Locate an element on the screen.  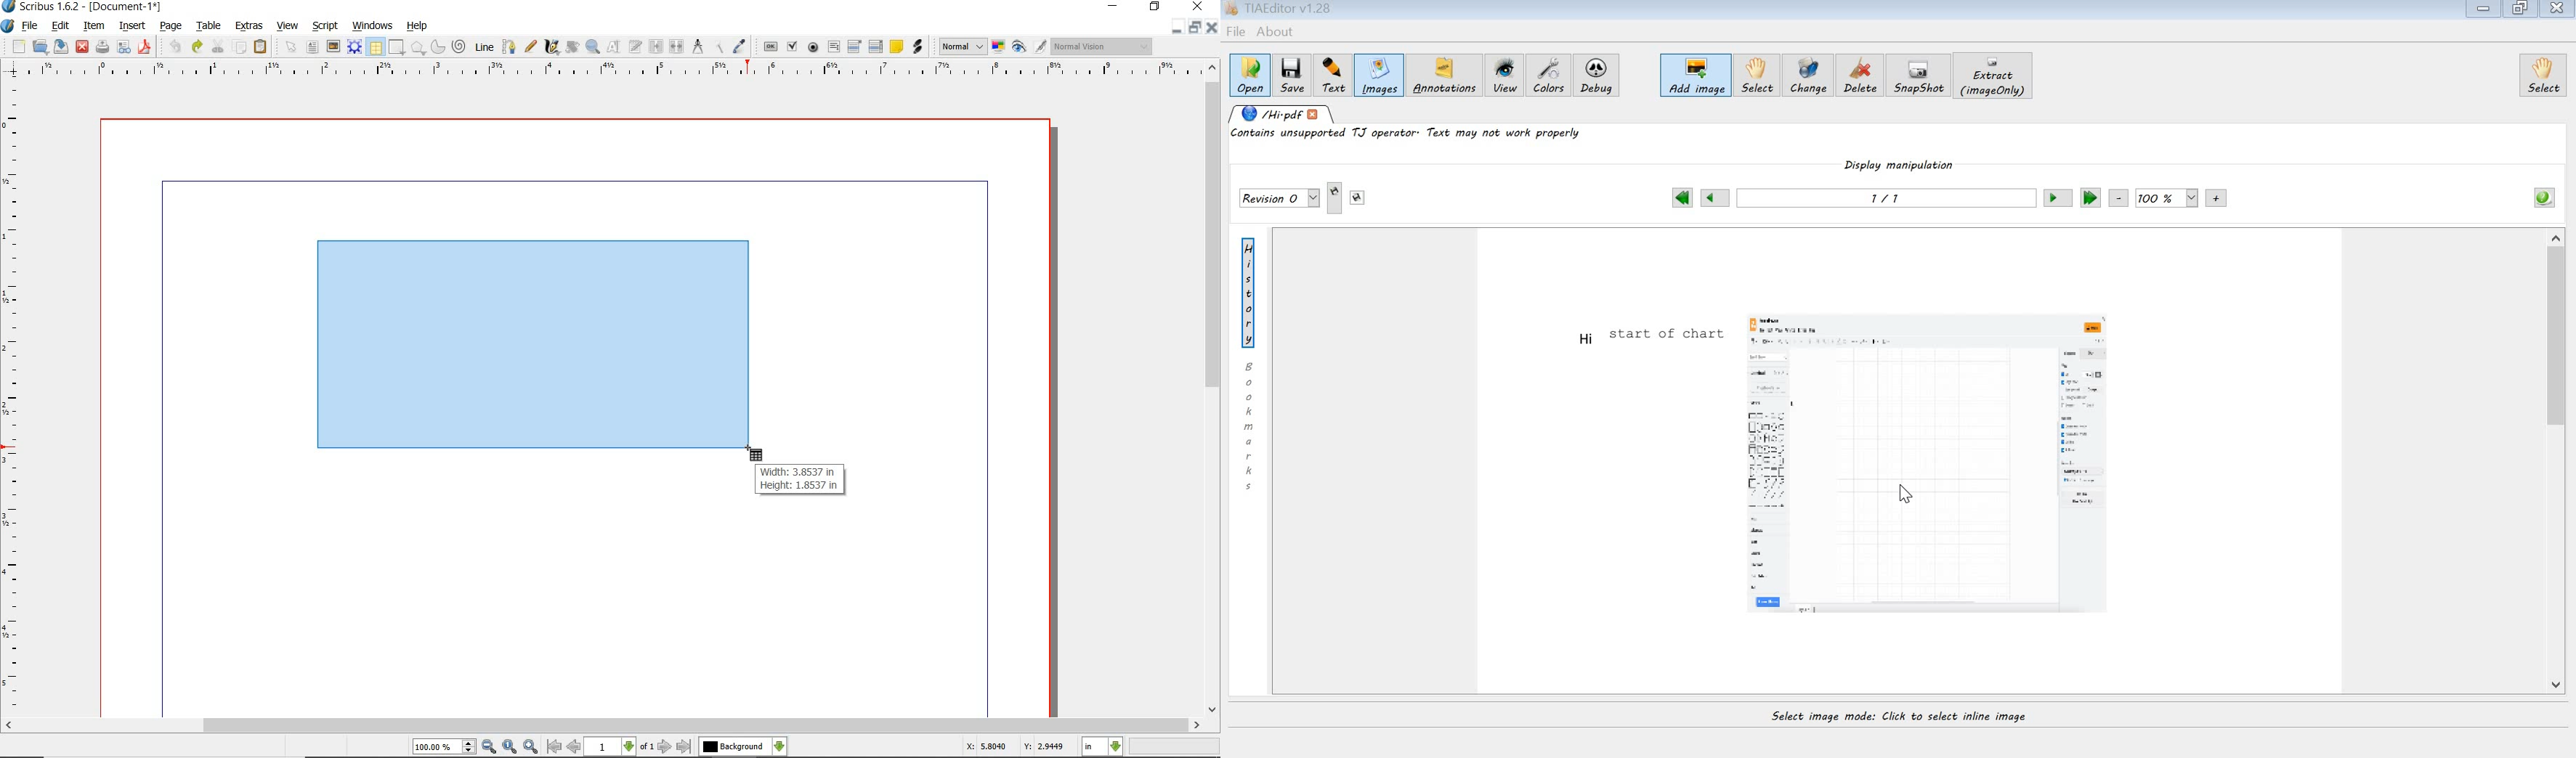
ruler is located at coordinates (14, 397).